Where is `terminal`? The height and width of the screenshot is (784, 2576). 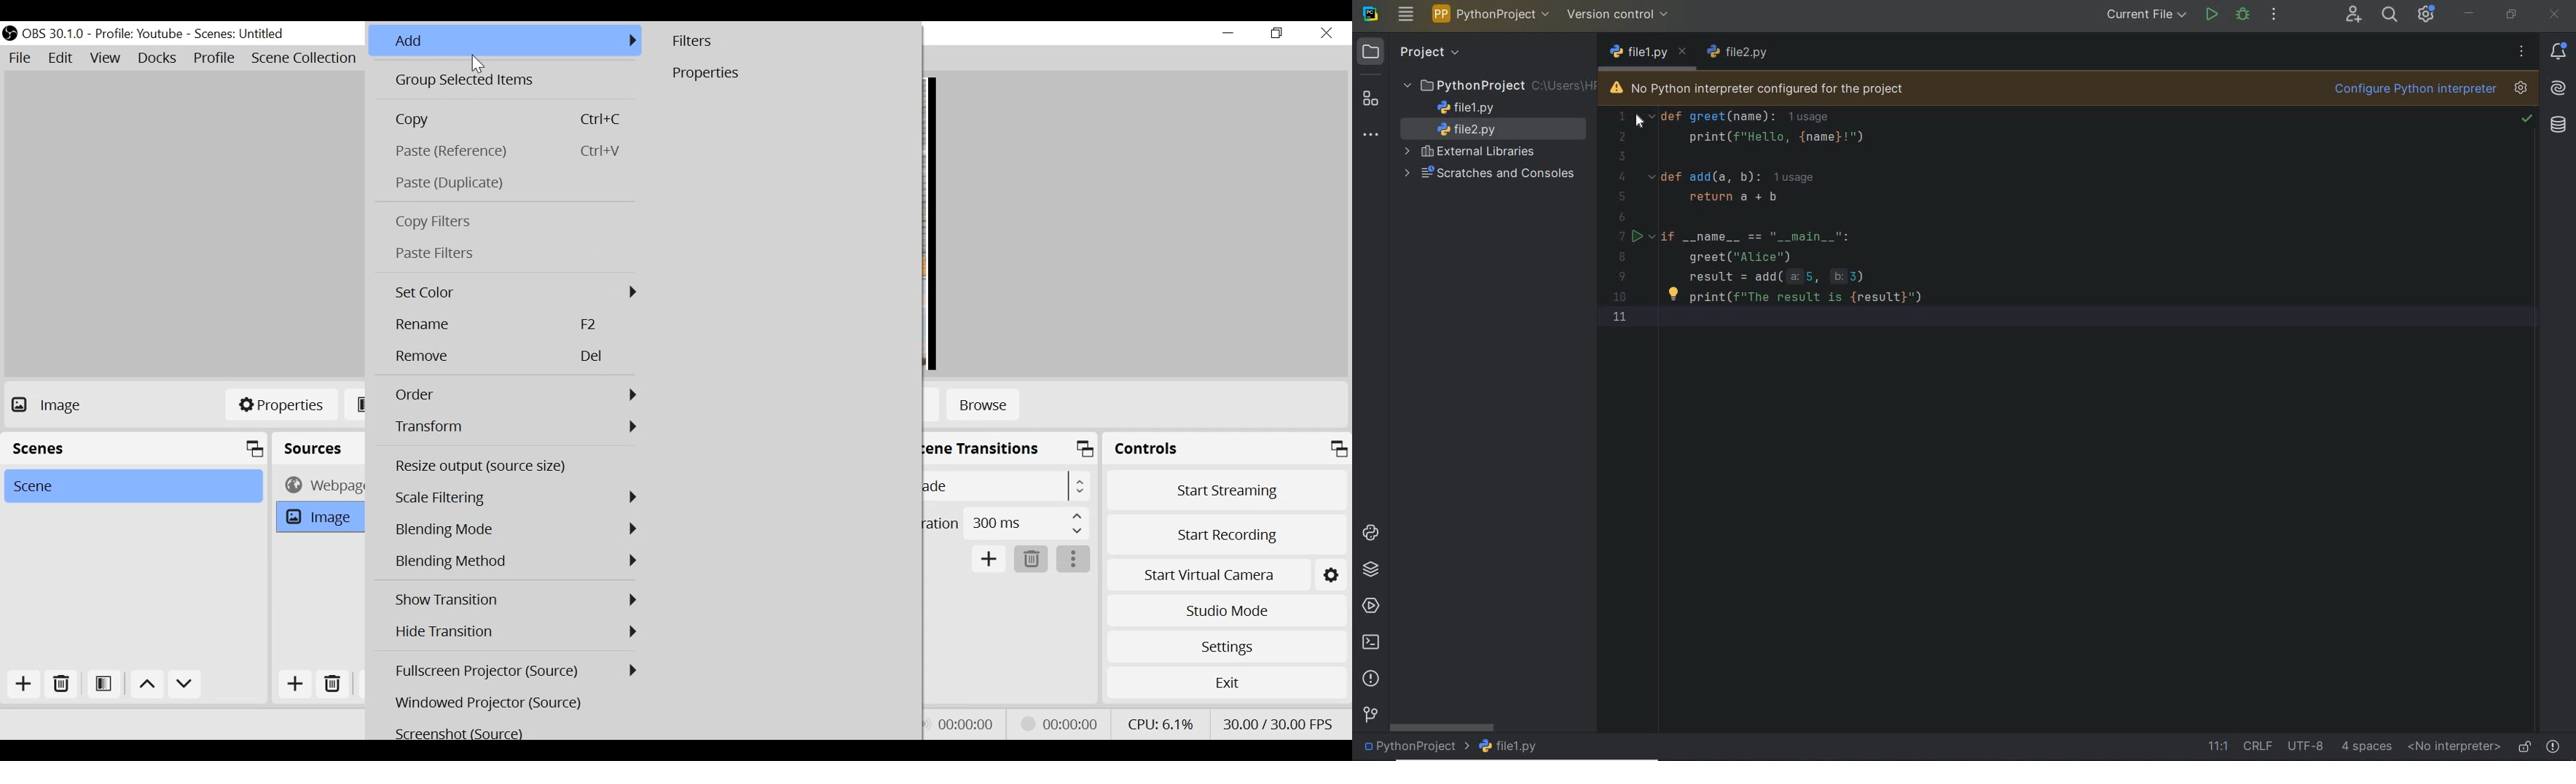
terminal is located at coordinates (1370, 644).